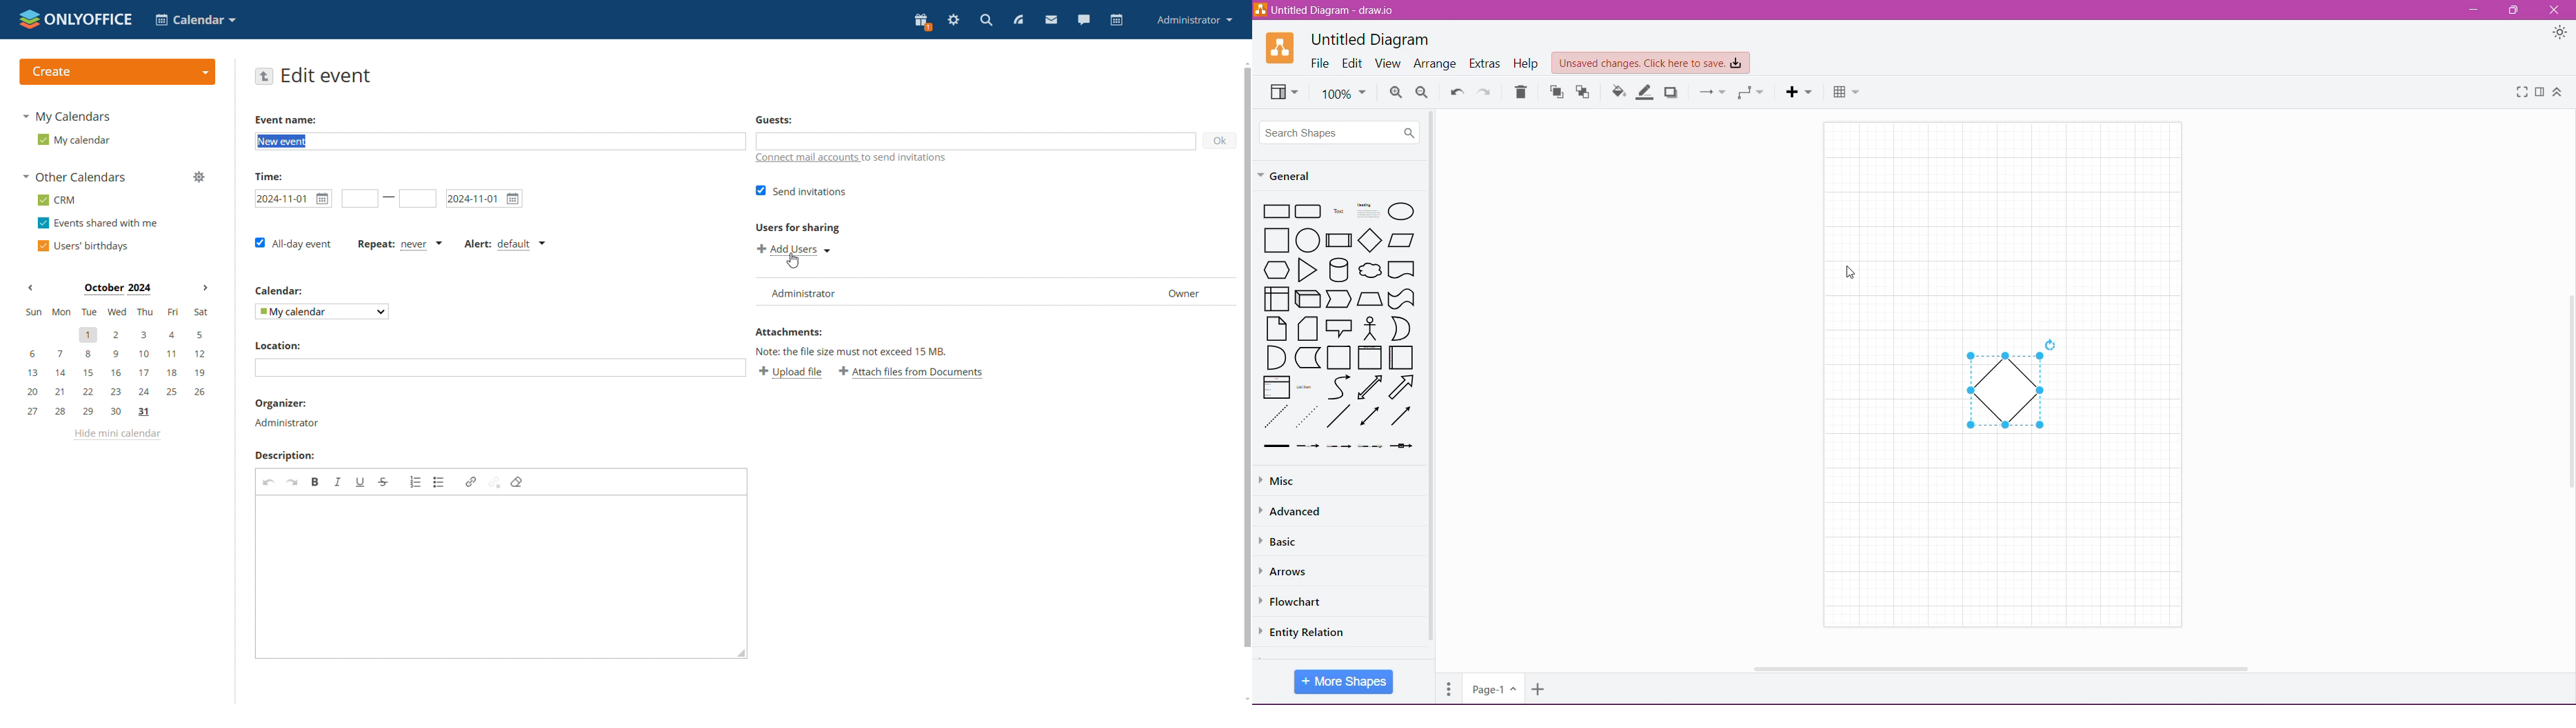 This screenshot has height=728, width=2576. I want to click on Search Shapes, so click(1339, 132).